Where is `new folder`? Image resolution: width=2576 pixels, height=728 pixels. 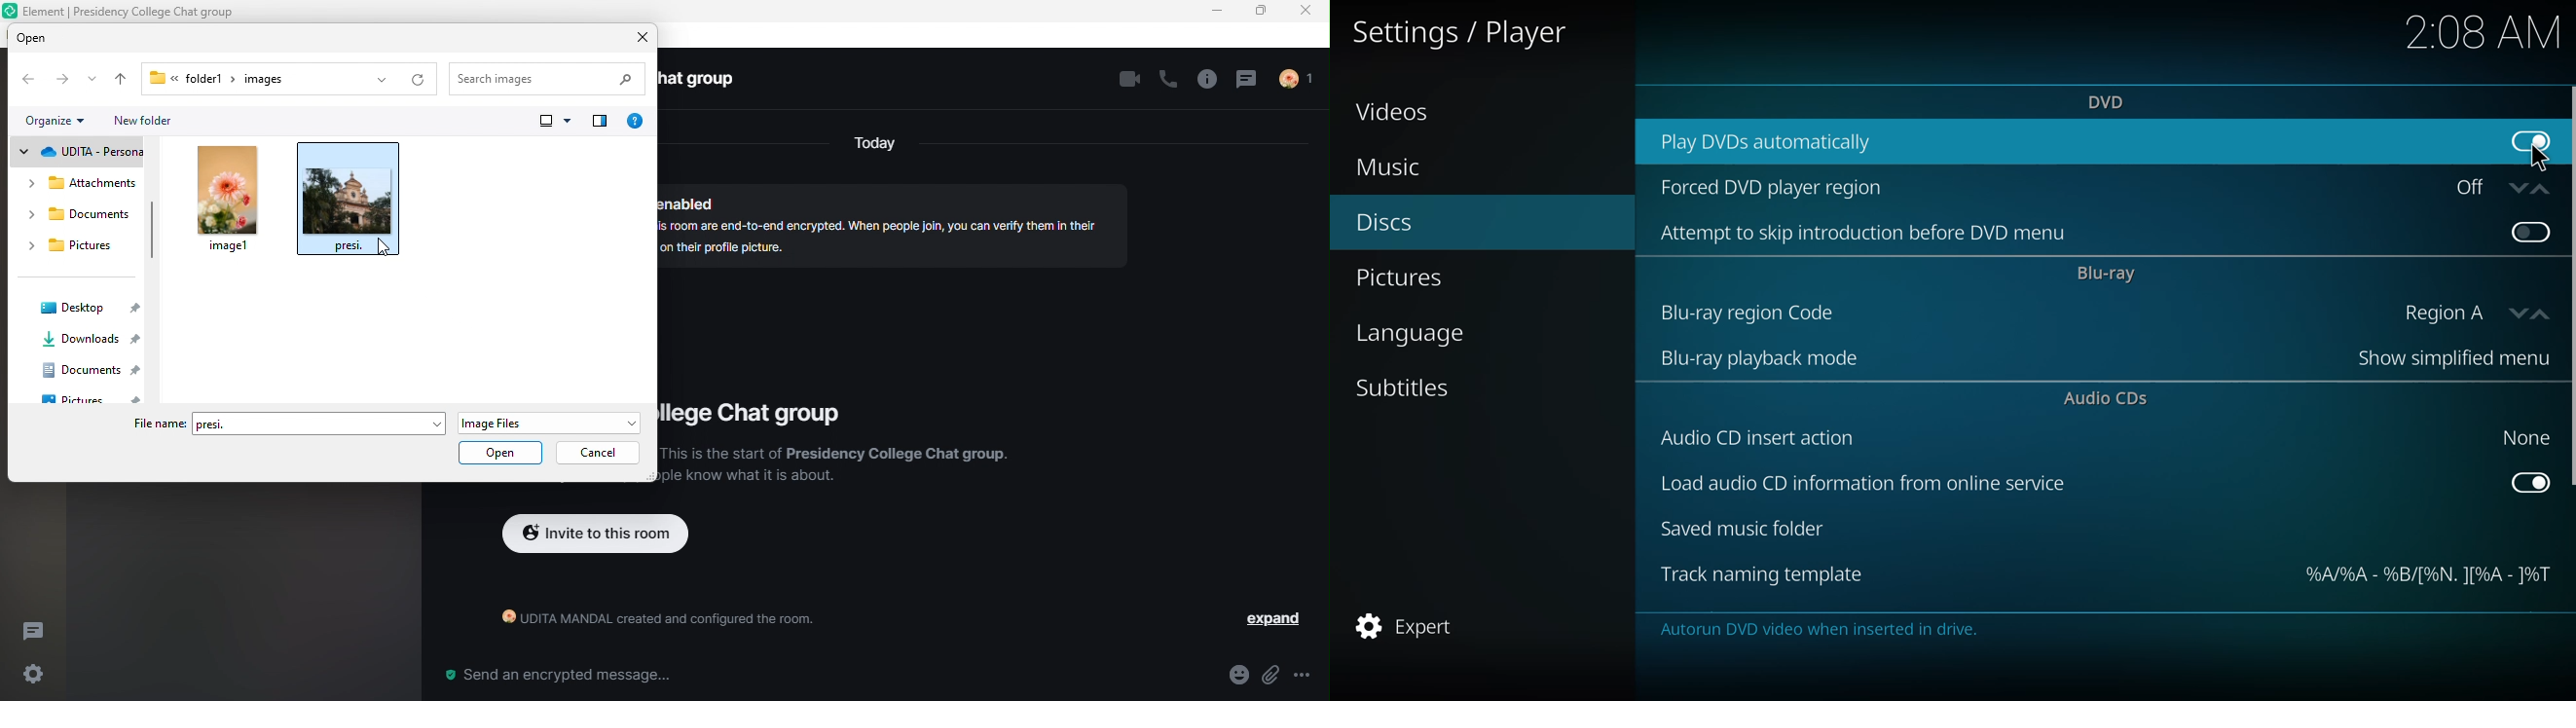
new folder is located at coordinates (155, 123).